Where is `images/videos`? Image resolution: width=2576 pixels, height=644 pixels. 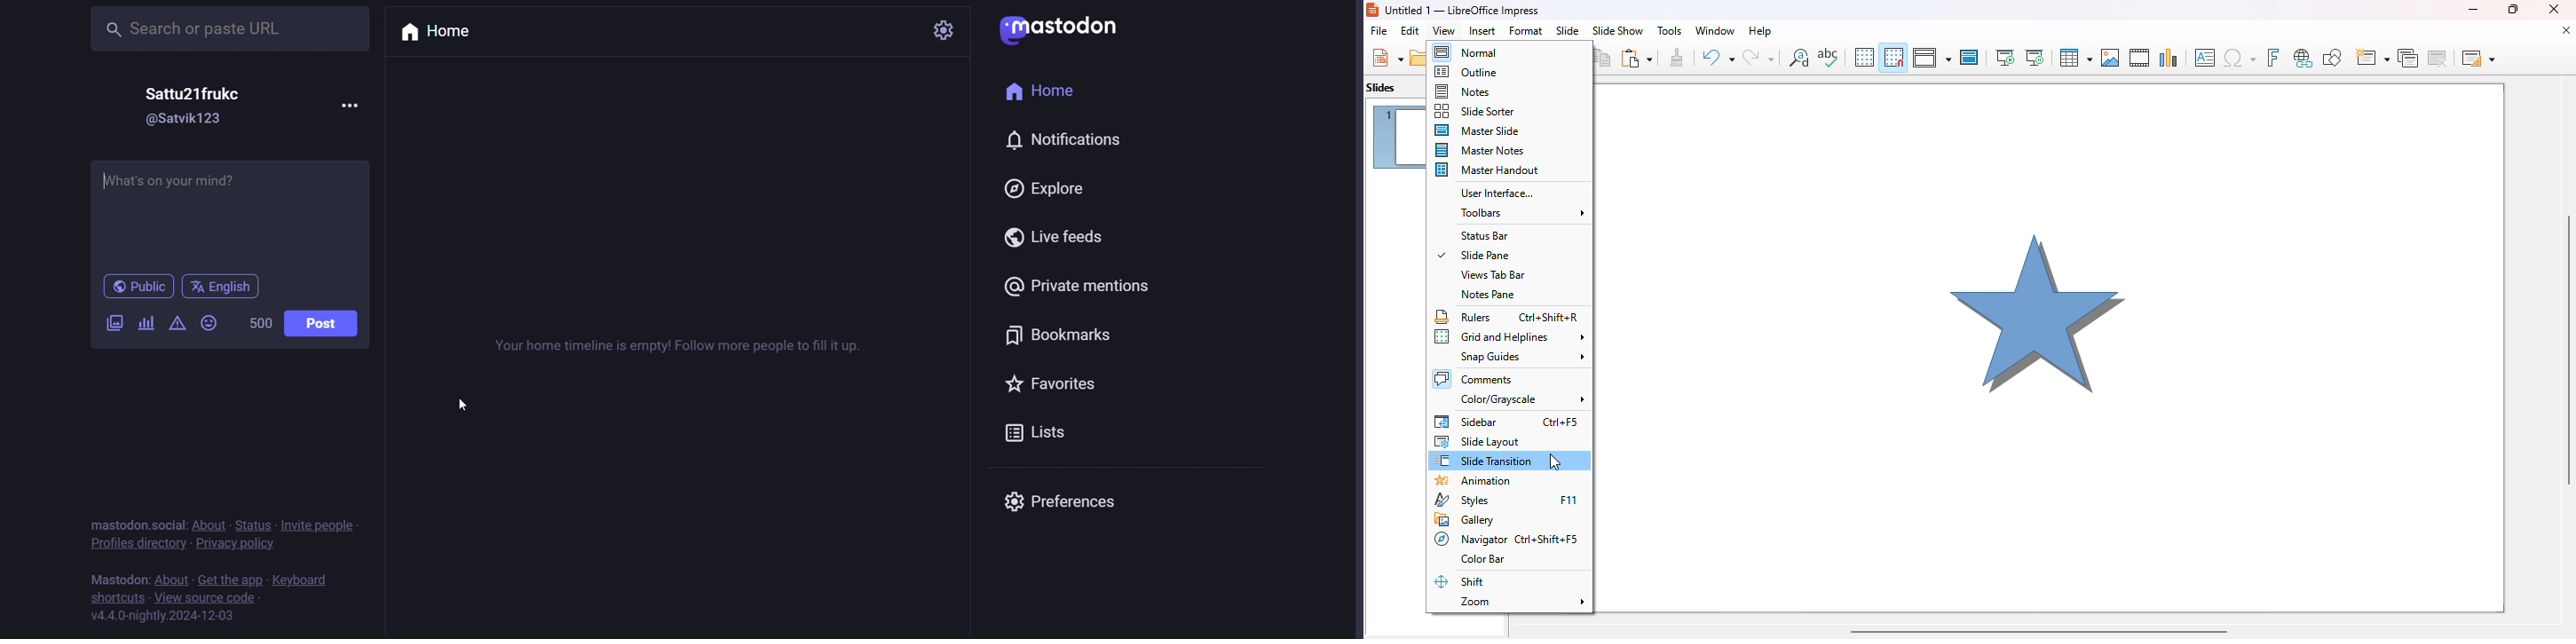 images/videos is located at coordinates (111, 323).